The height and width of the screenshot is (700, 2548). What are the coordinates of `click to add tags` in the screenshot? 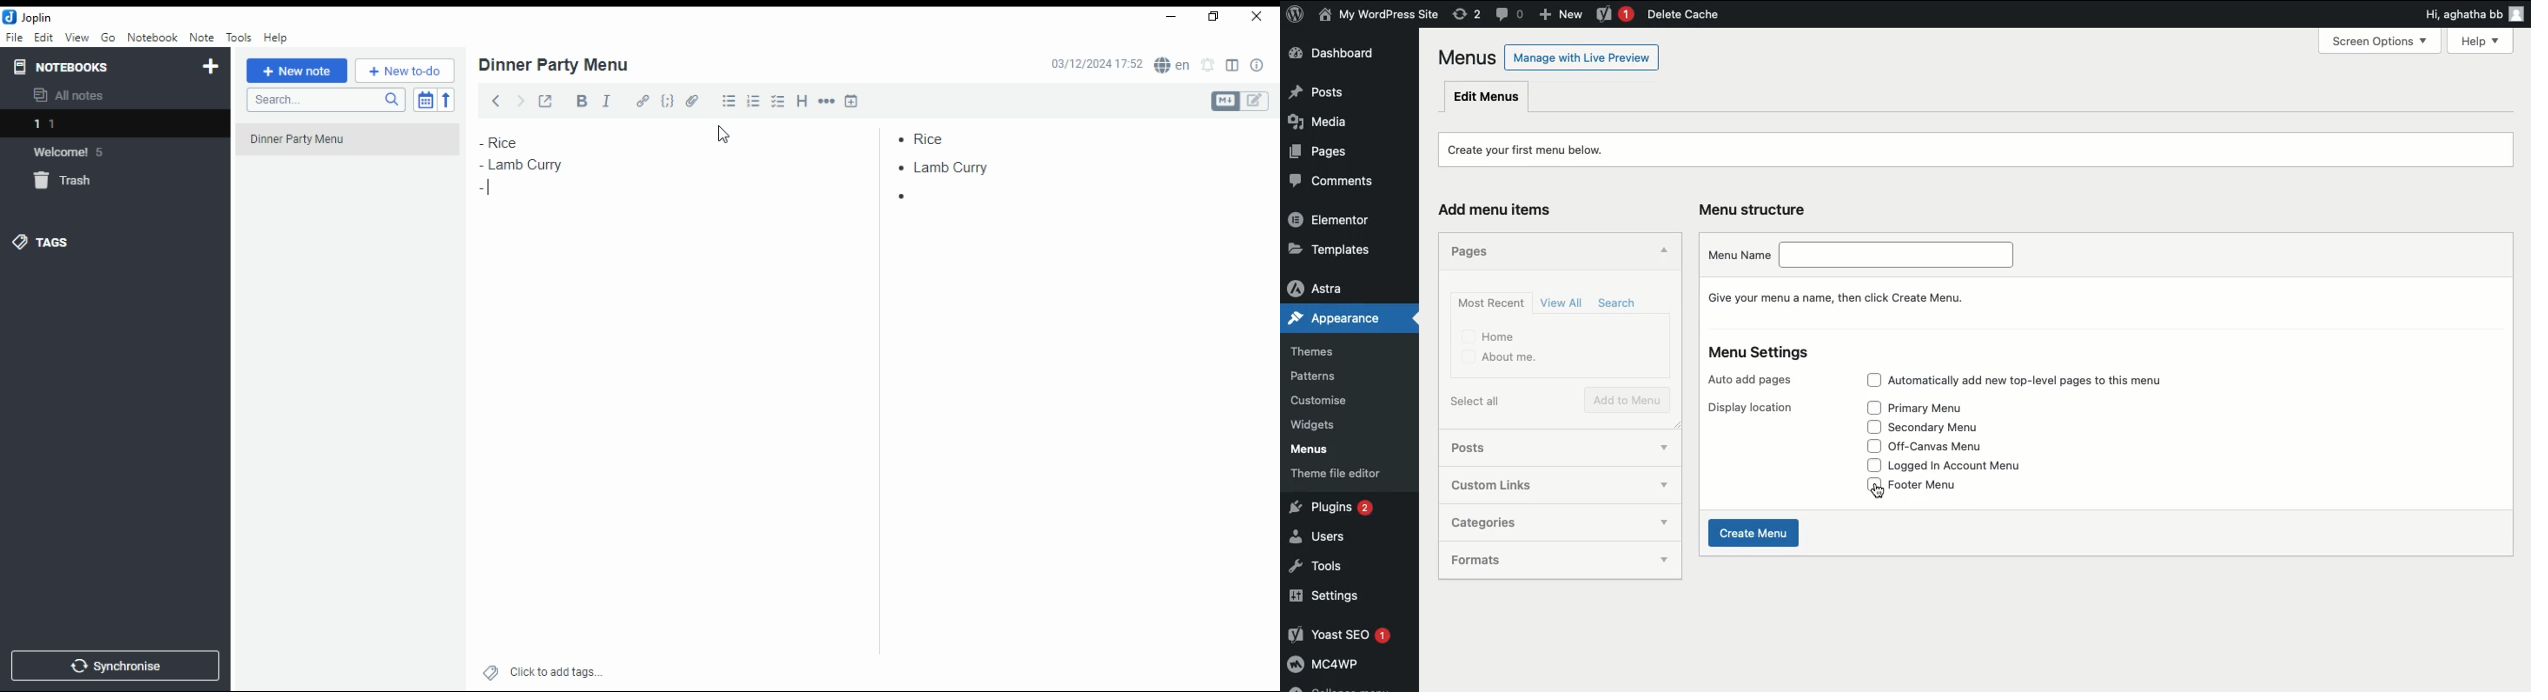 It's located at (554, 671).